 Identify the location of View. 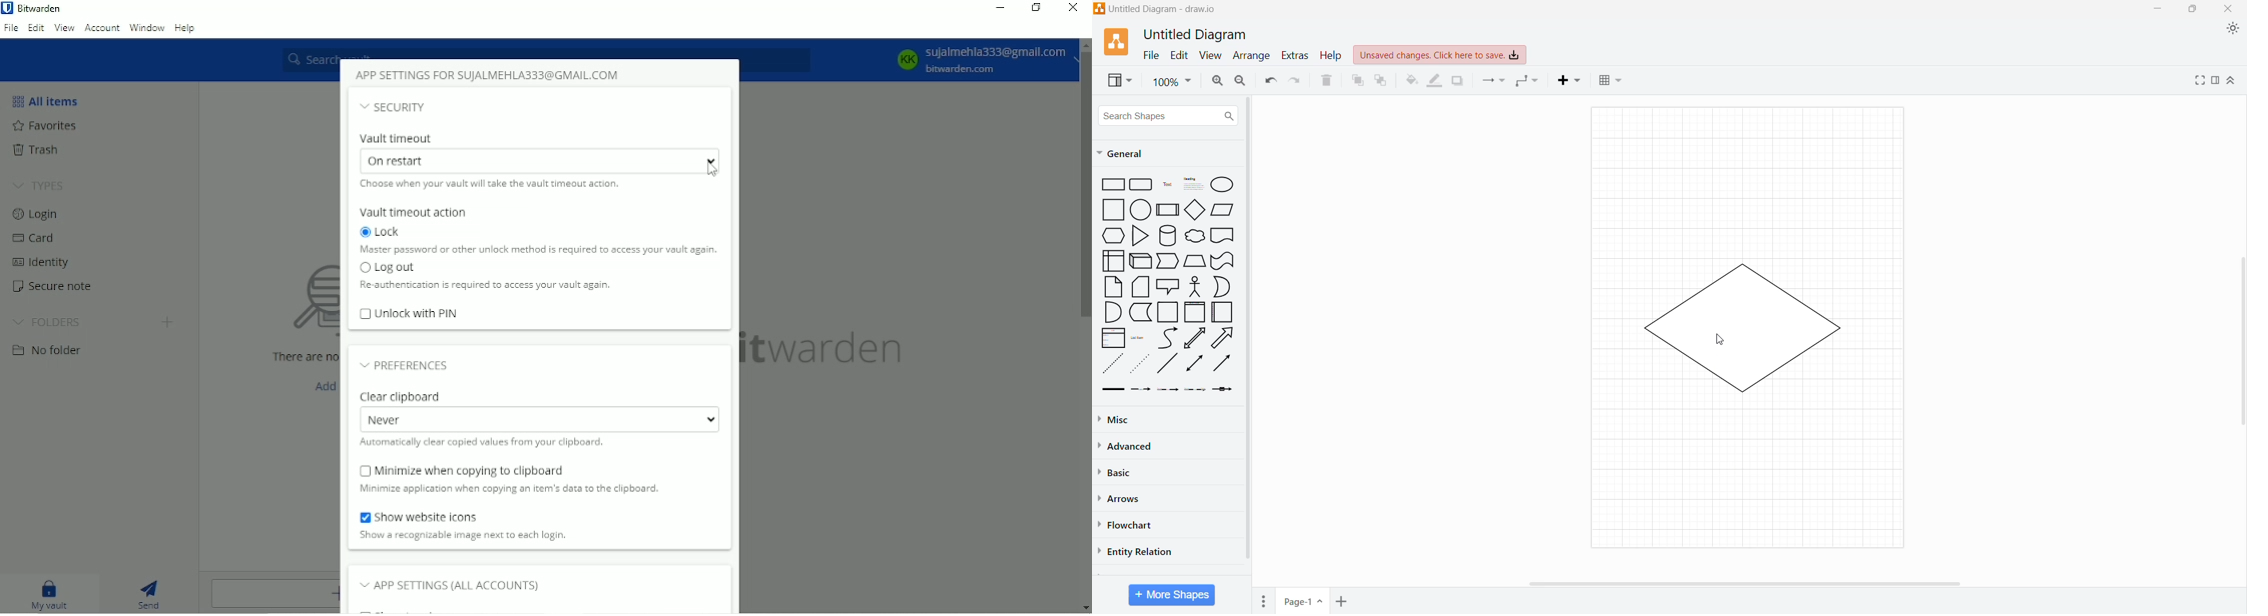
(1210, 56).